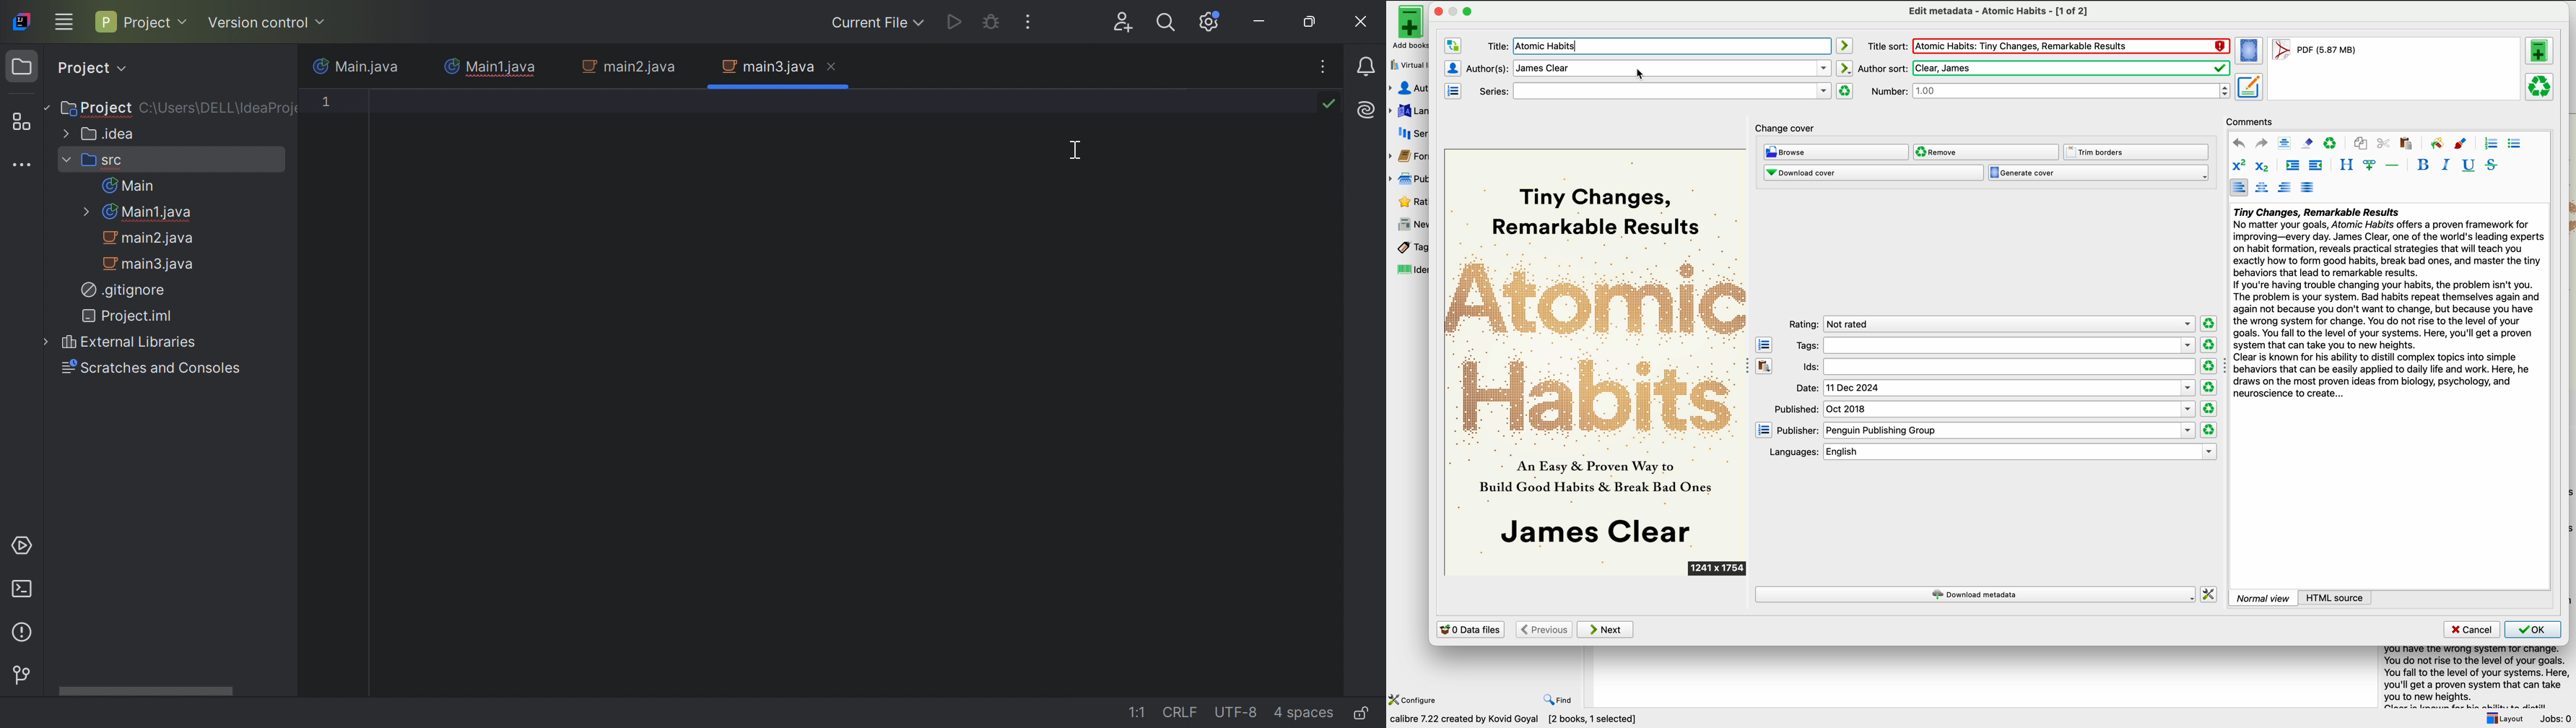 This screenshot has height=728, width=2576. I want to click on OK button, so click(2533, 629).